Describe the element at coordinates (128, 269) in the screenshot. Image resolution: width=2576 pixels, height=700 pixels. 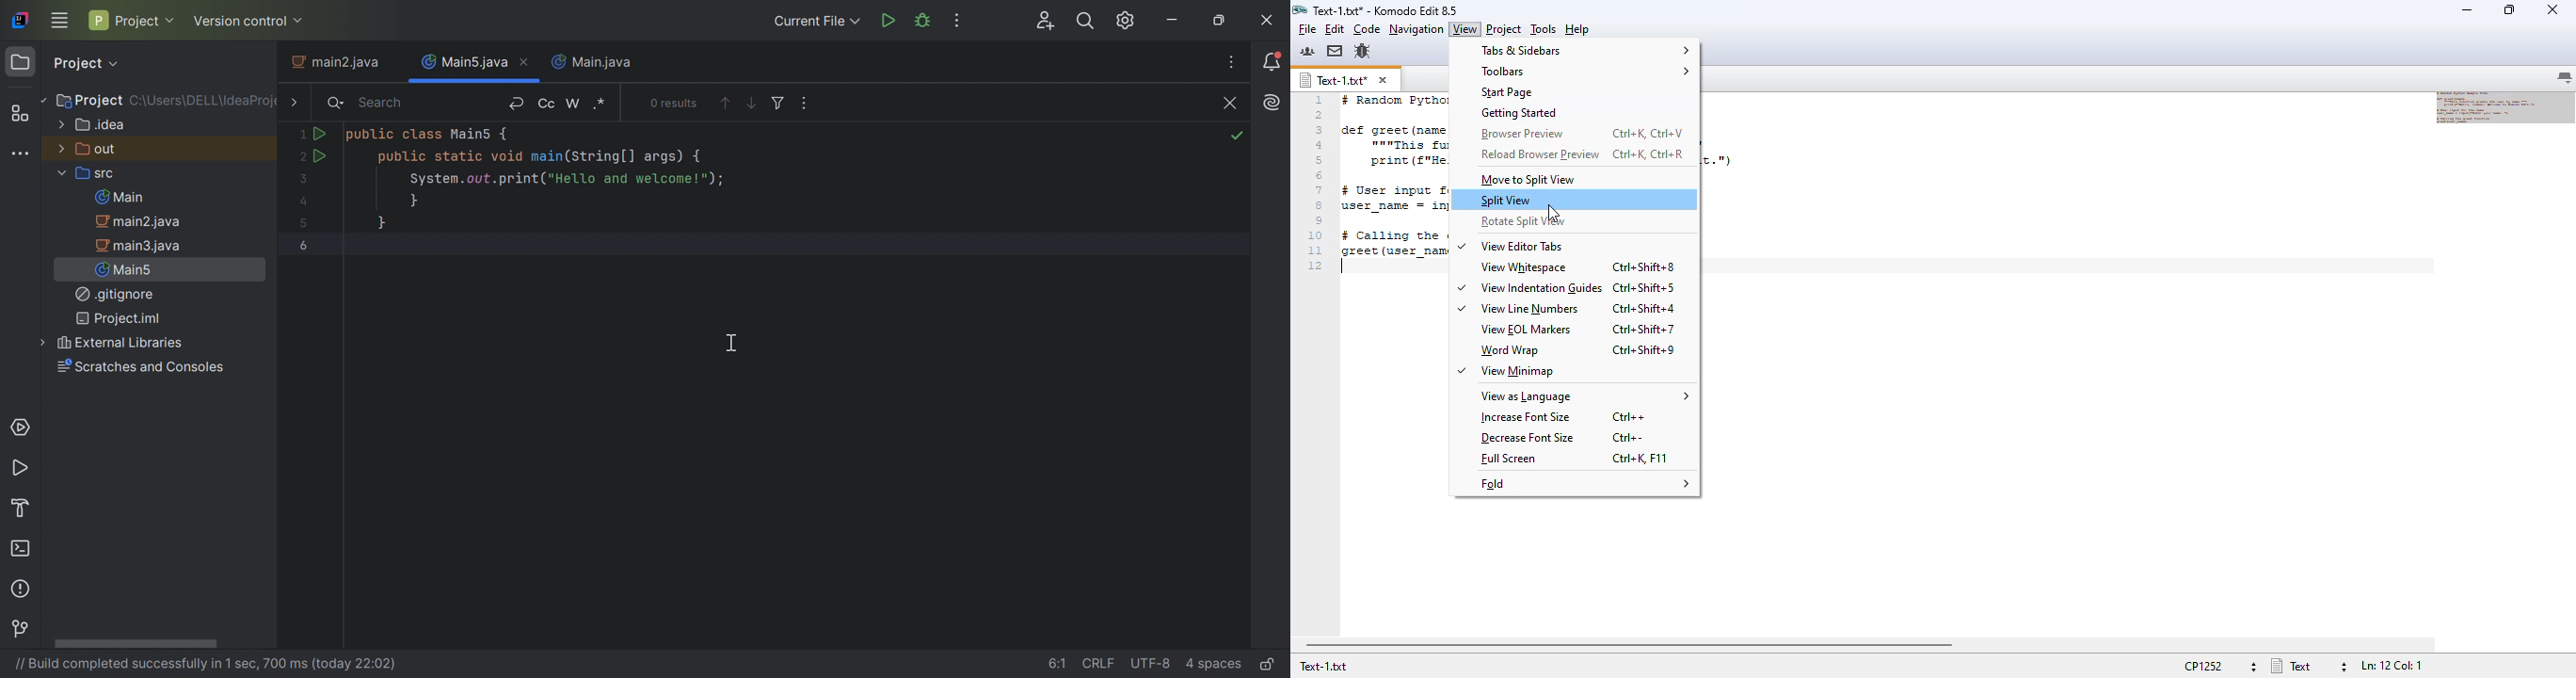
I see `Main5` at that location.